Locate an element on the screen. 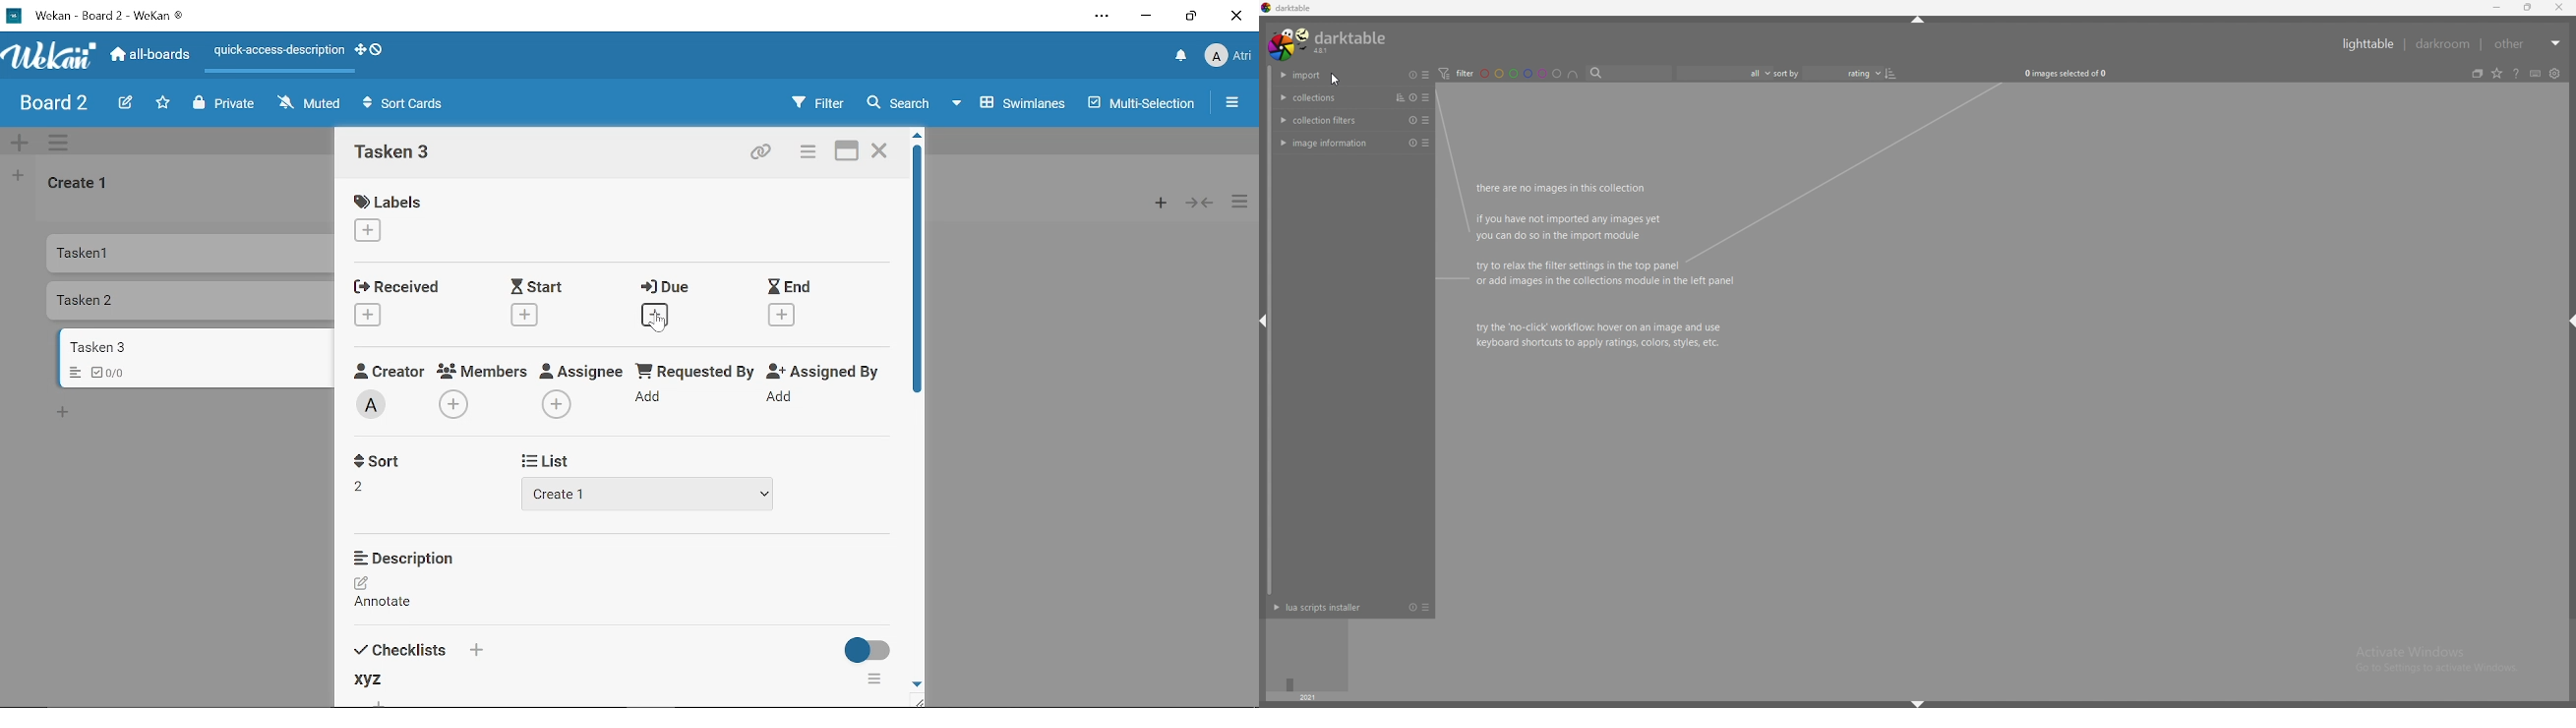  Checklists is located at coordinates (397, 649).